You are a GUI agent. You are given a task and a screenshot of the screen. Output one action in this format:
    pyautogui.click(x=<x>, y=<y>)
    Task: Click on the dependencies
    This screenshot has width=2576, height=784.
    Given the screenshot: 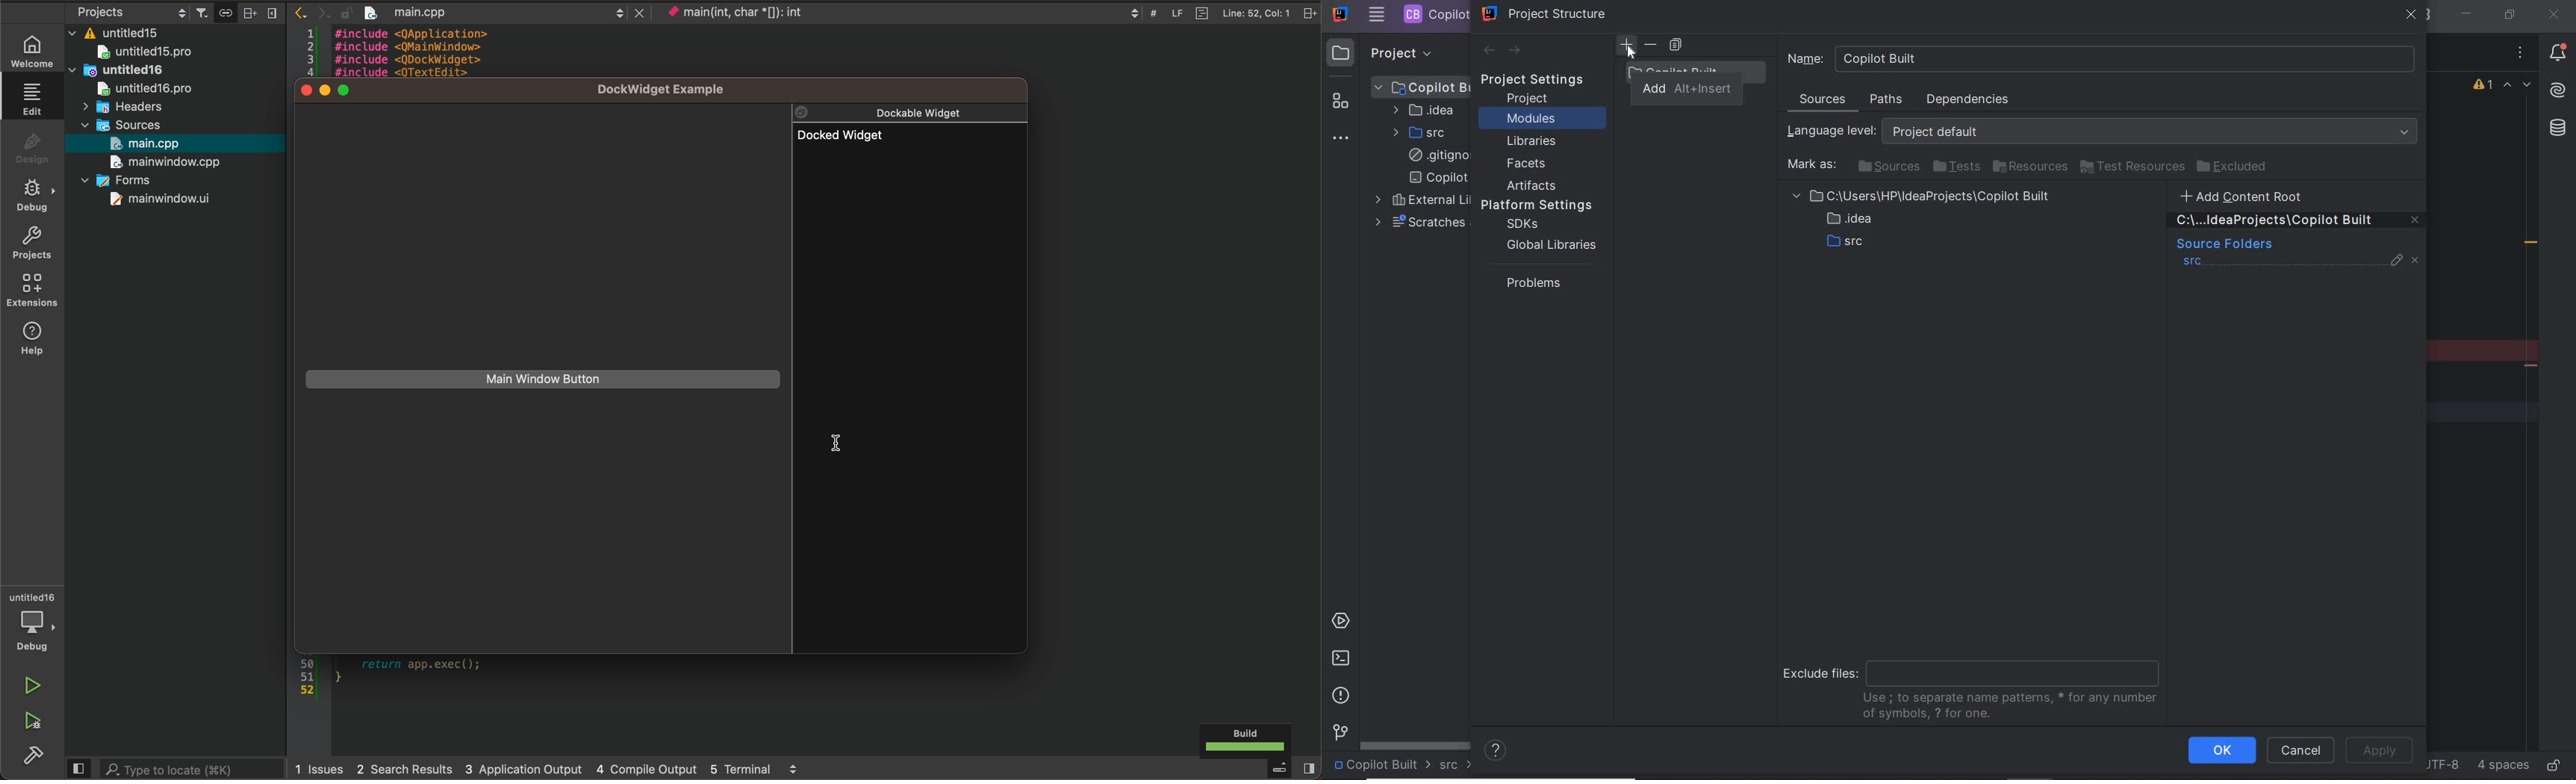 What is the action you would take?
    pyautogui.click(x=1967, y=99)
    